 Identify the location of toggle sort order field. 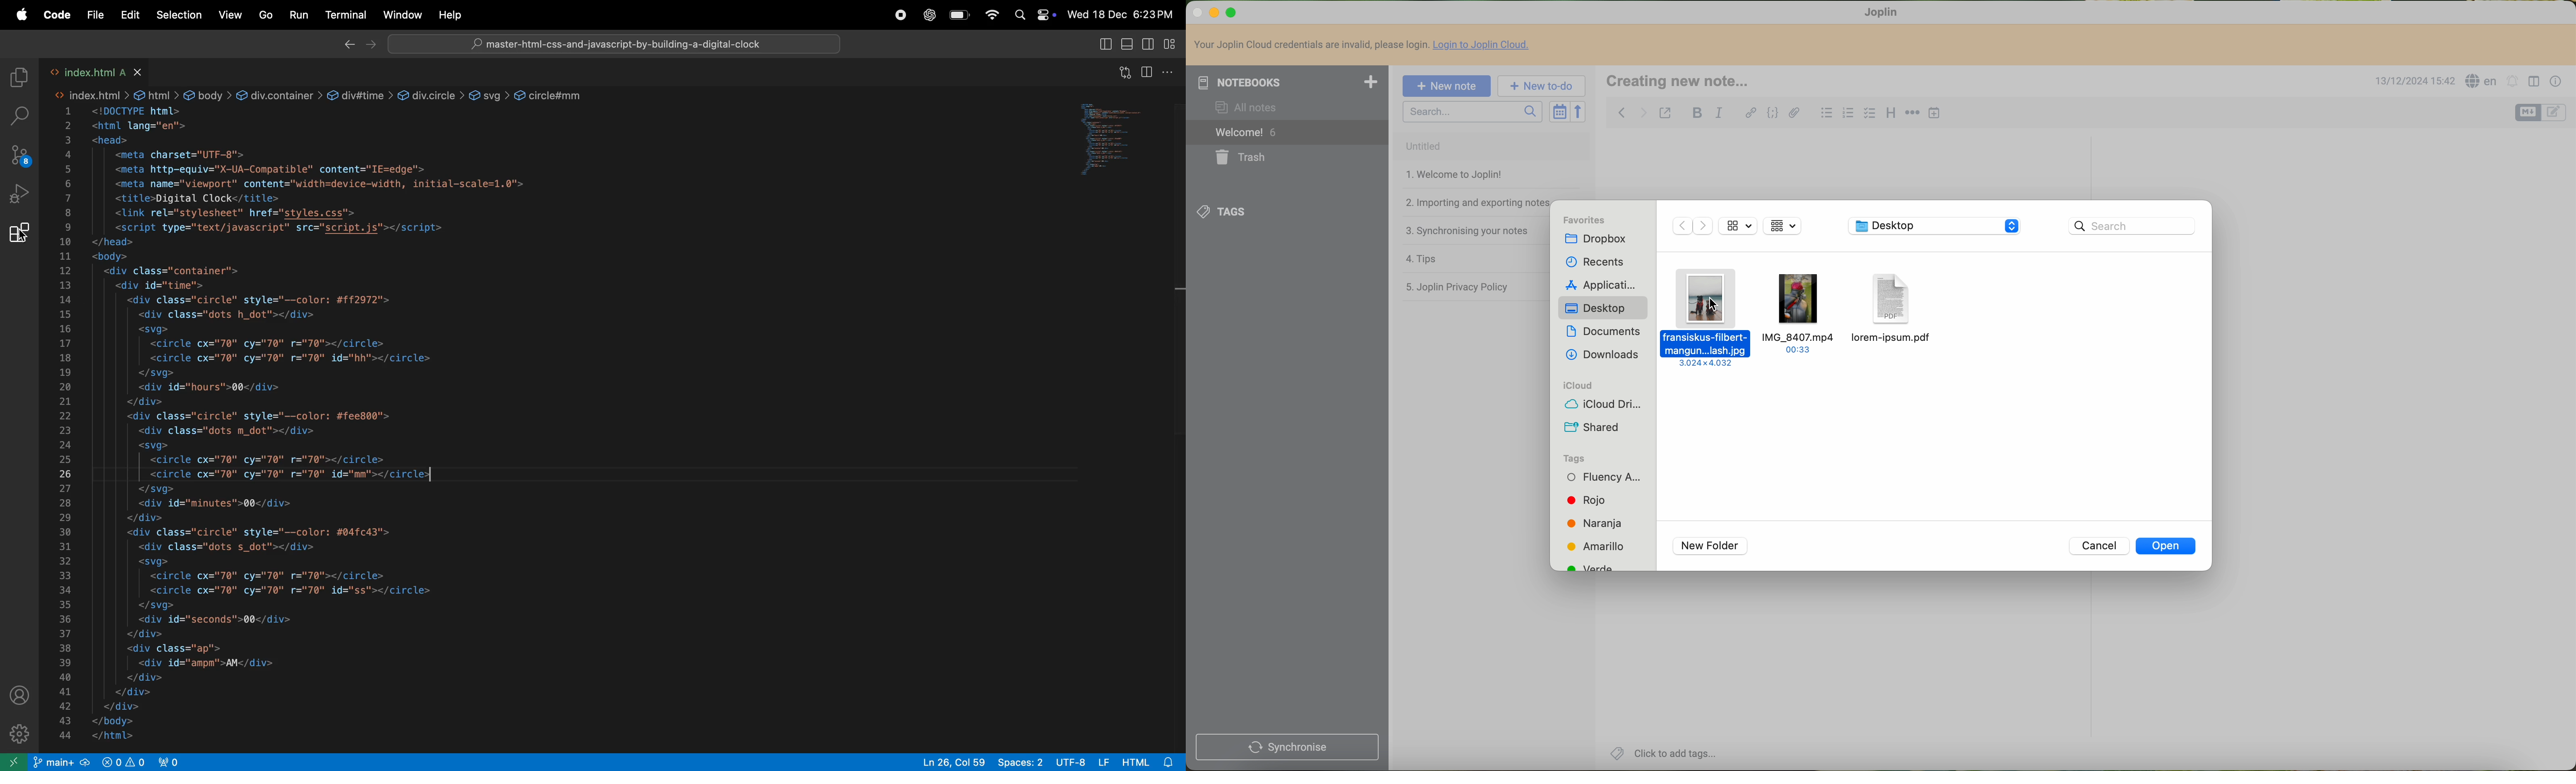
(1558, 112).